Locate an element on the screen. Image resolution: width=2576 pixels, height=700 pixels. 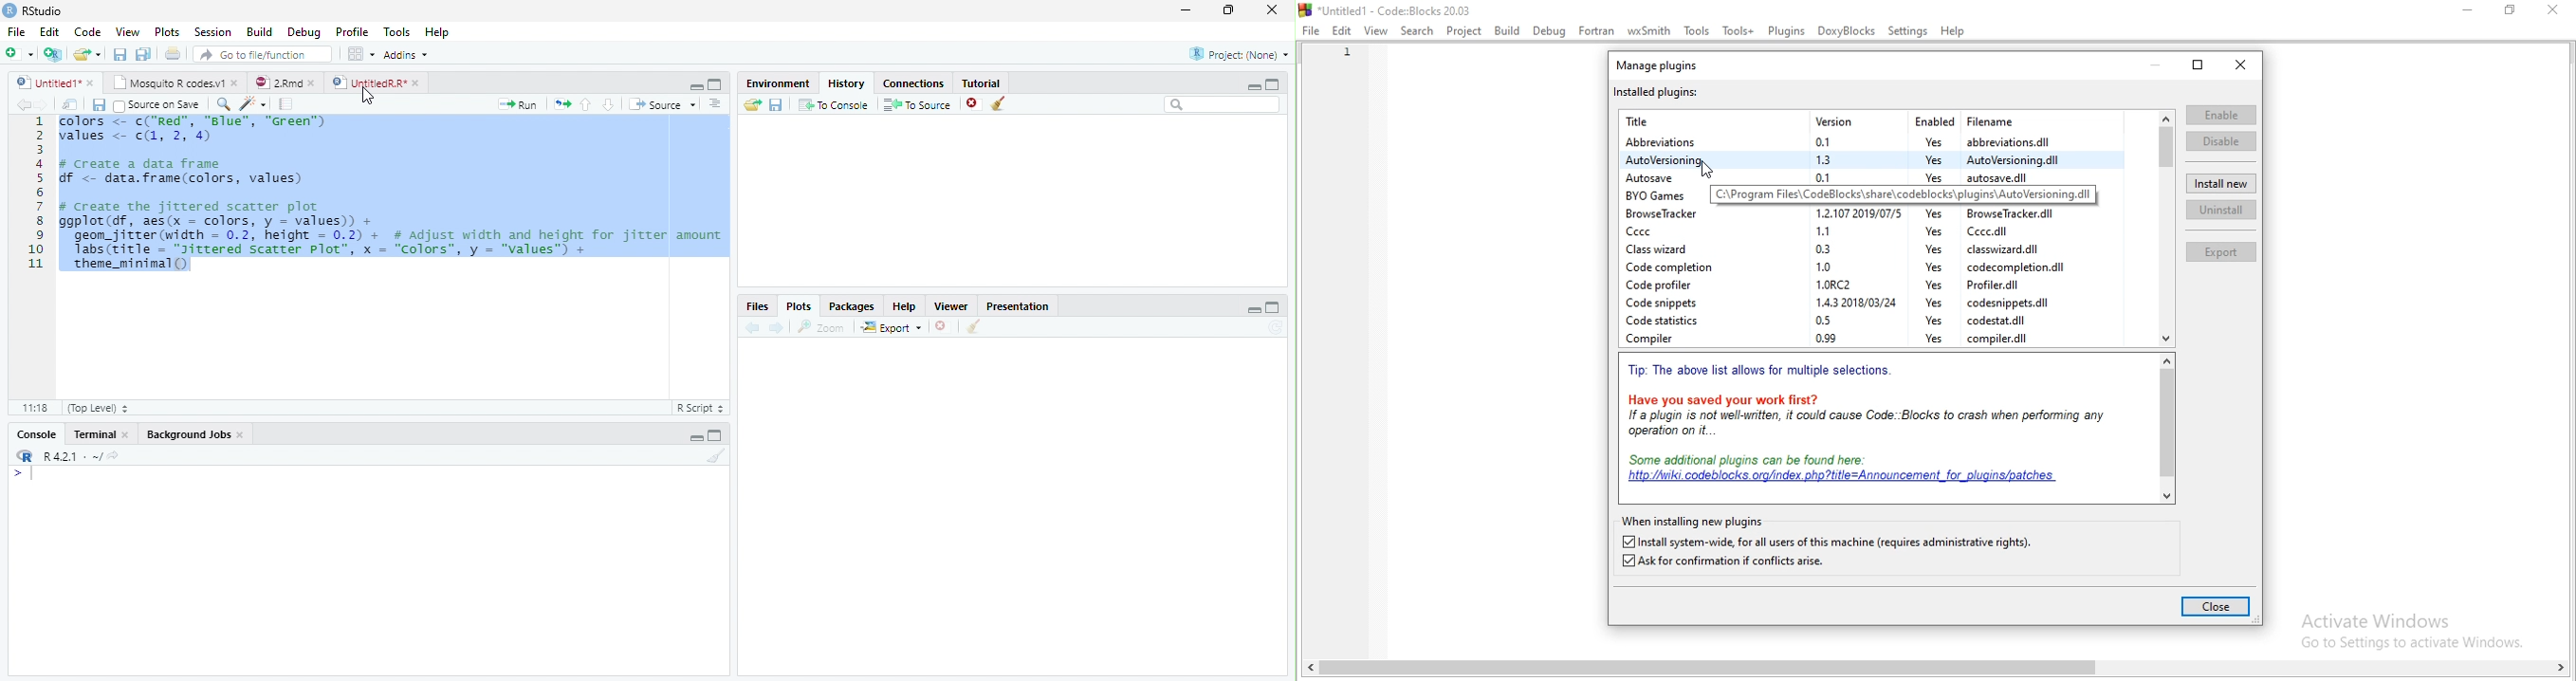
Show document outline is located at coordinates (714, 103).